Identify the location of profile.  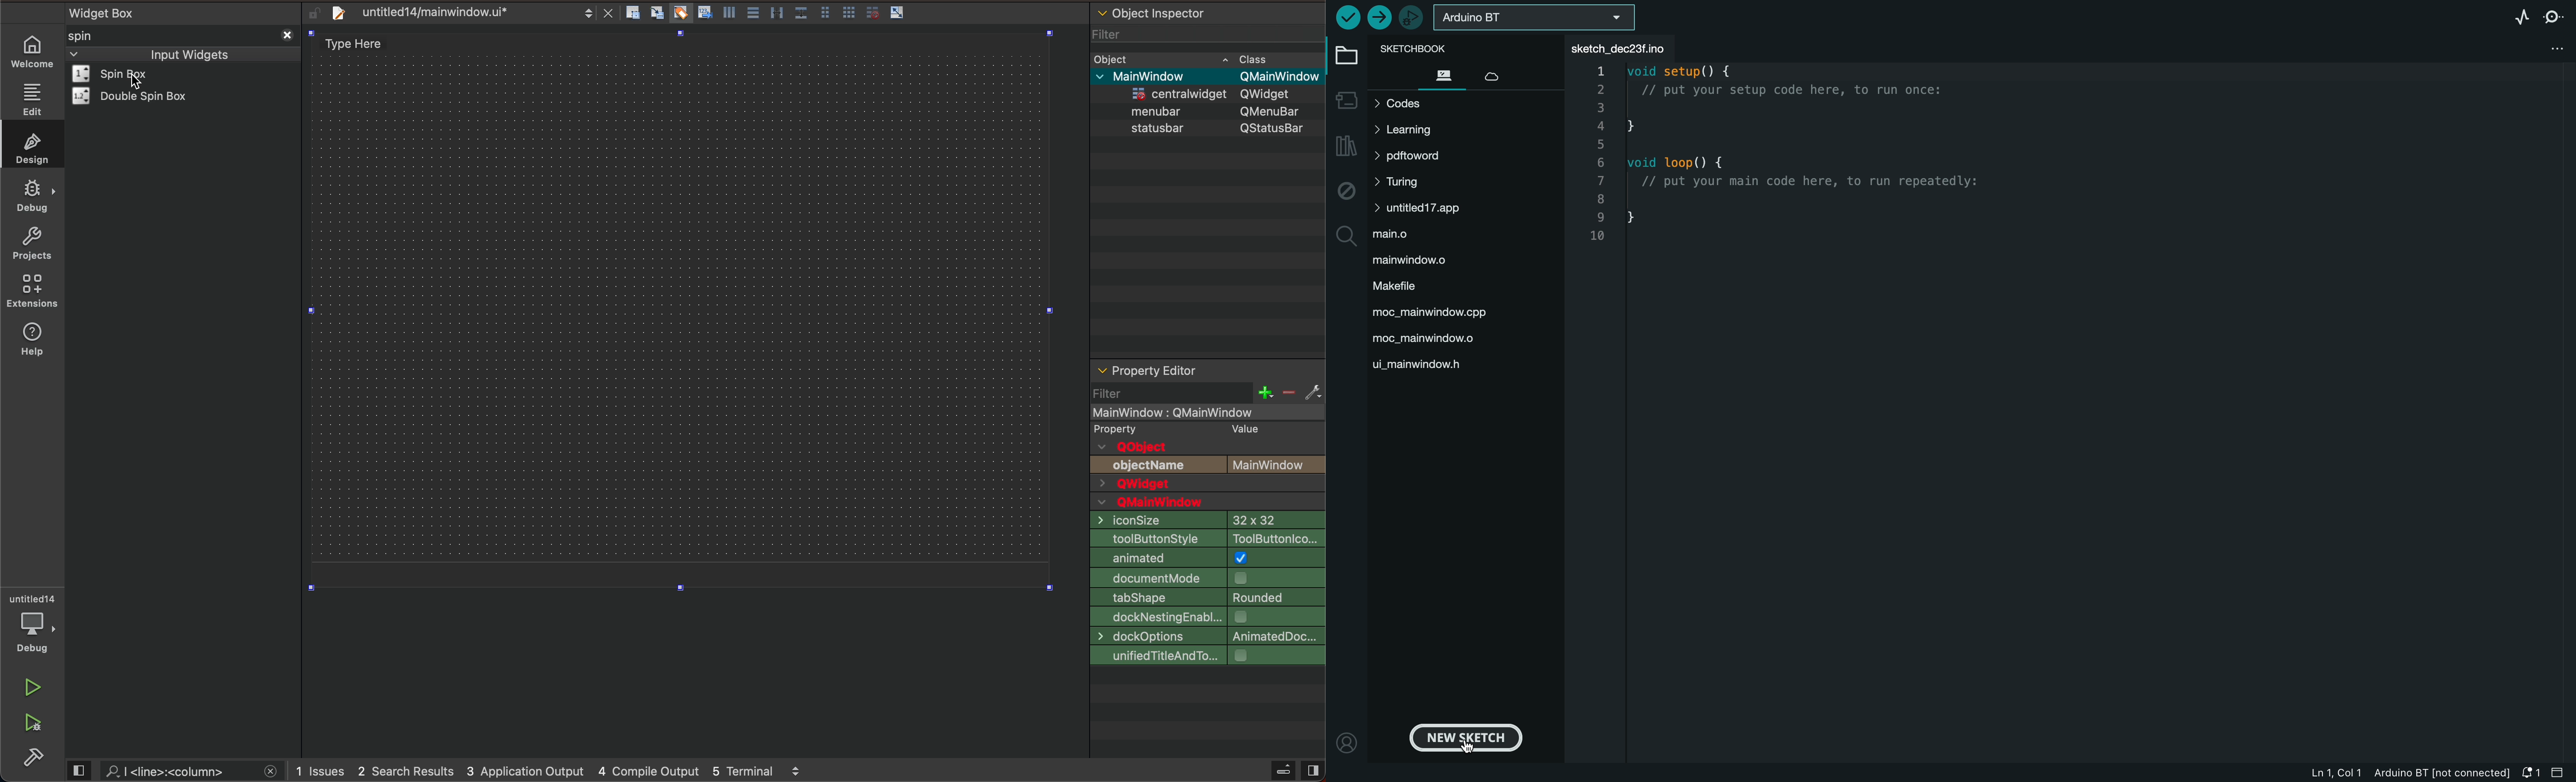
(1346, 741).